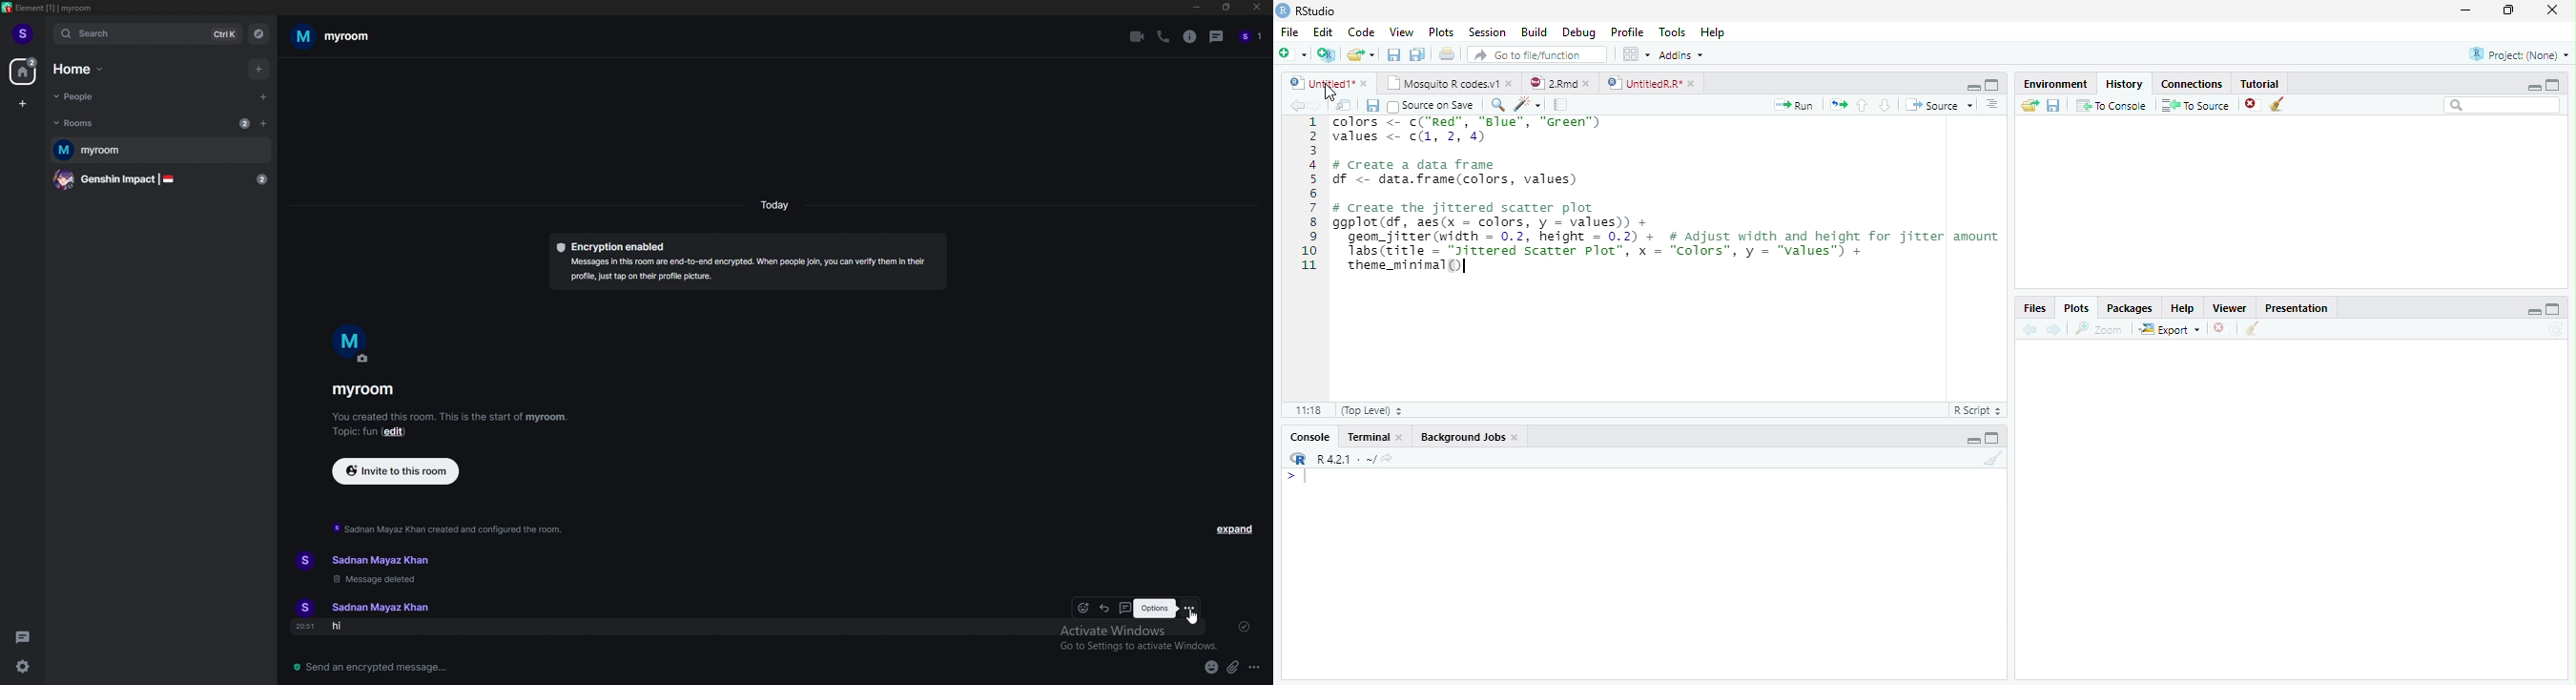  Describe the element at coordinates (1637, 55) in the screenshot. I see `Workspace panes` at that location.